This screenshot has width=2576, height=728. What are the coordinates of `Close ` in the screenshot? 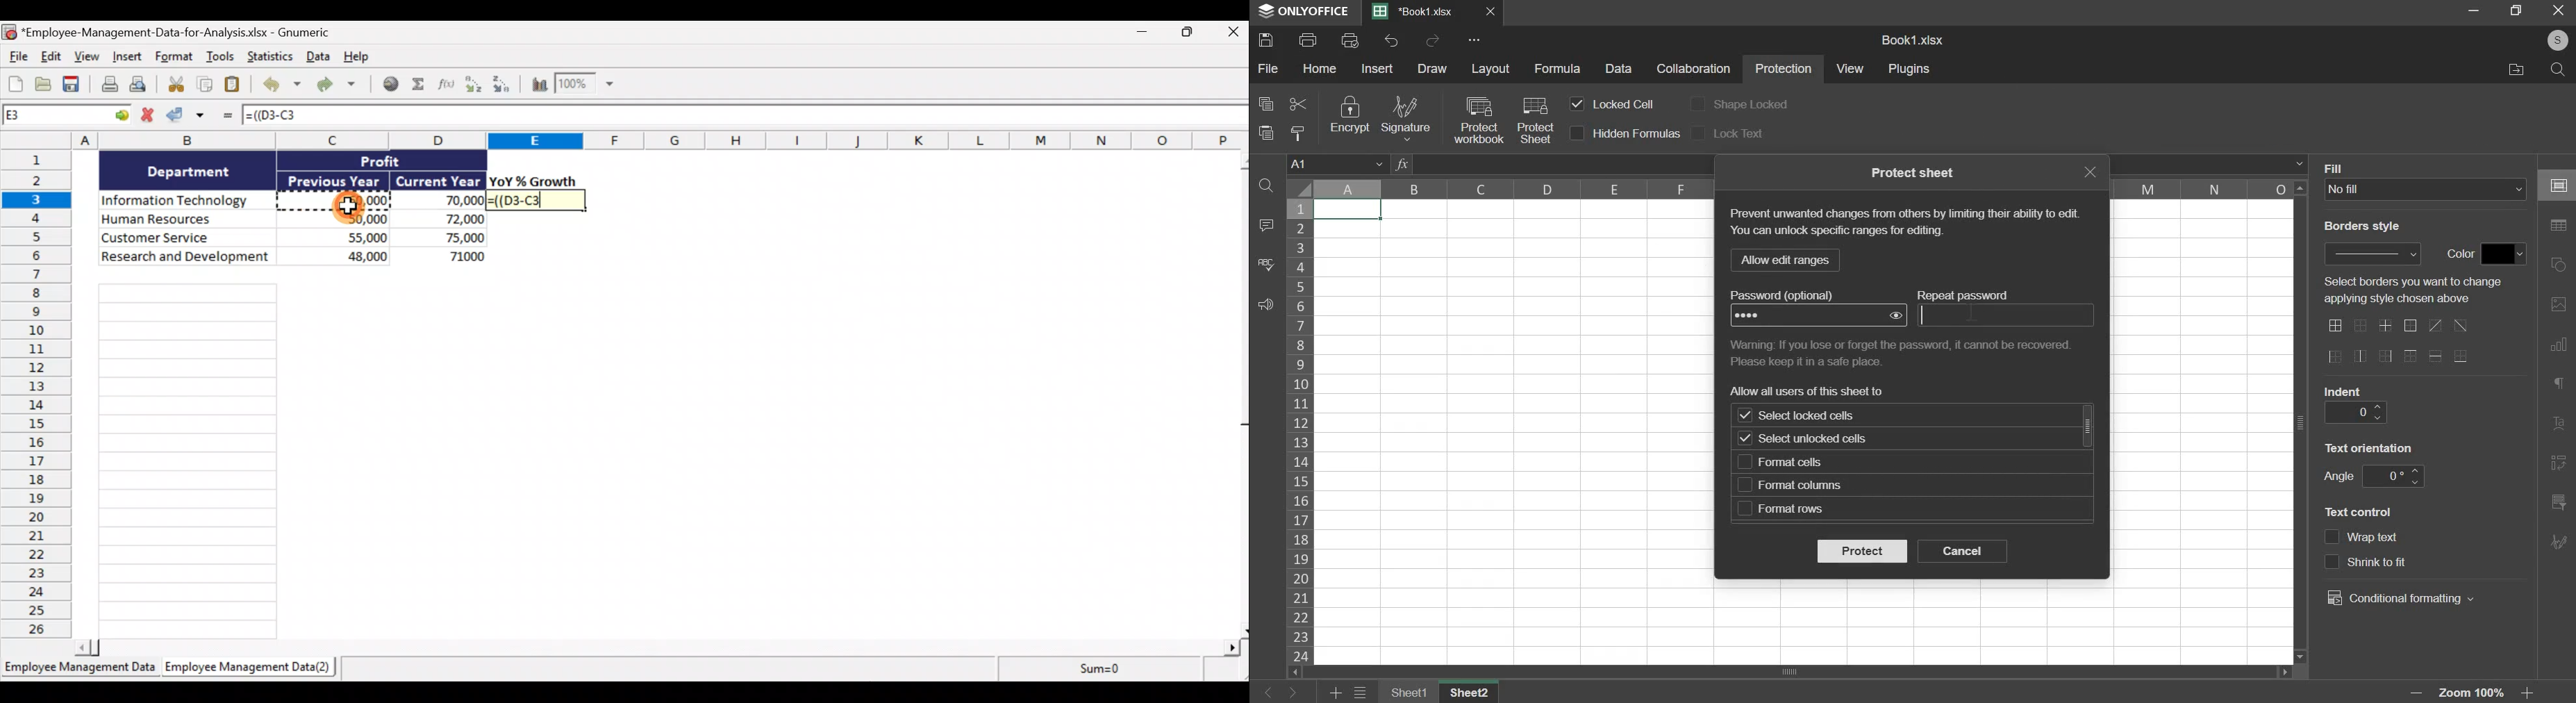 It's located at (1492, 12).